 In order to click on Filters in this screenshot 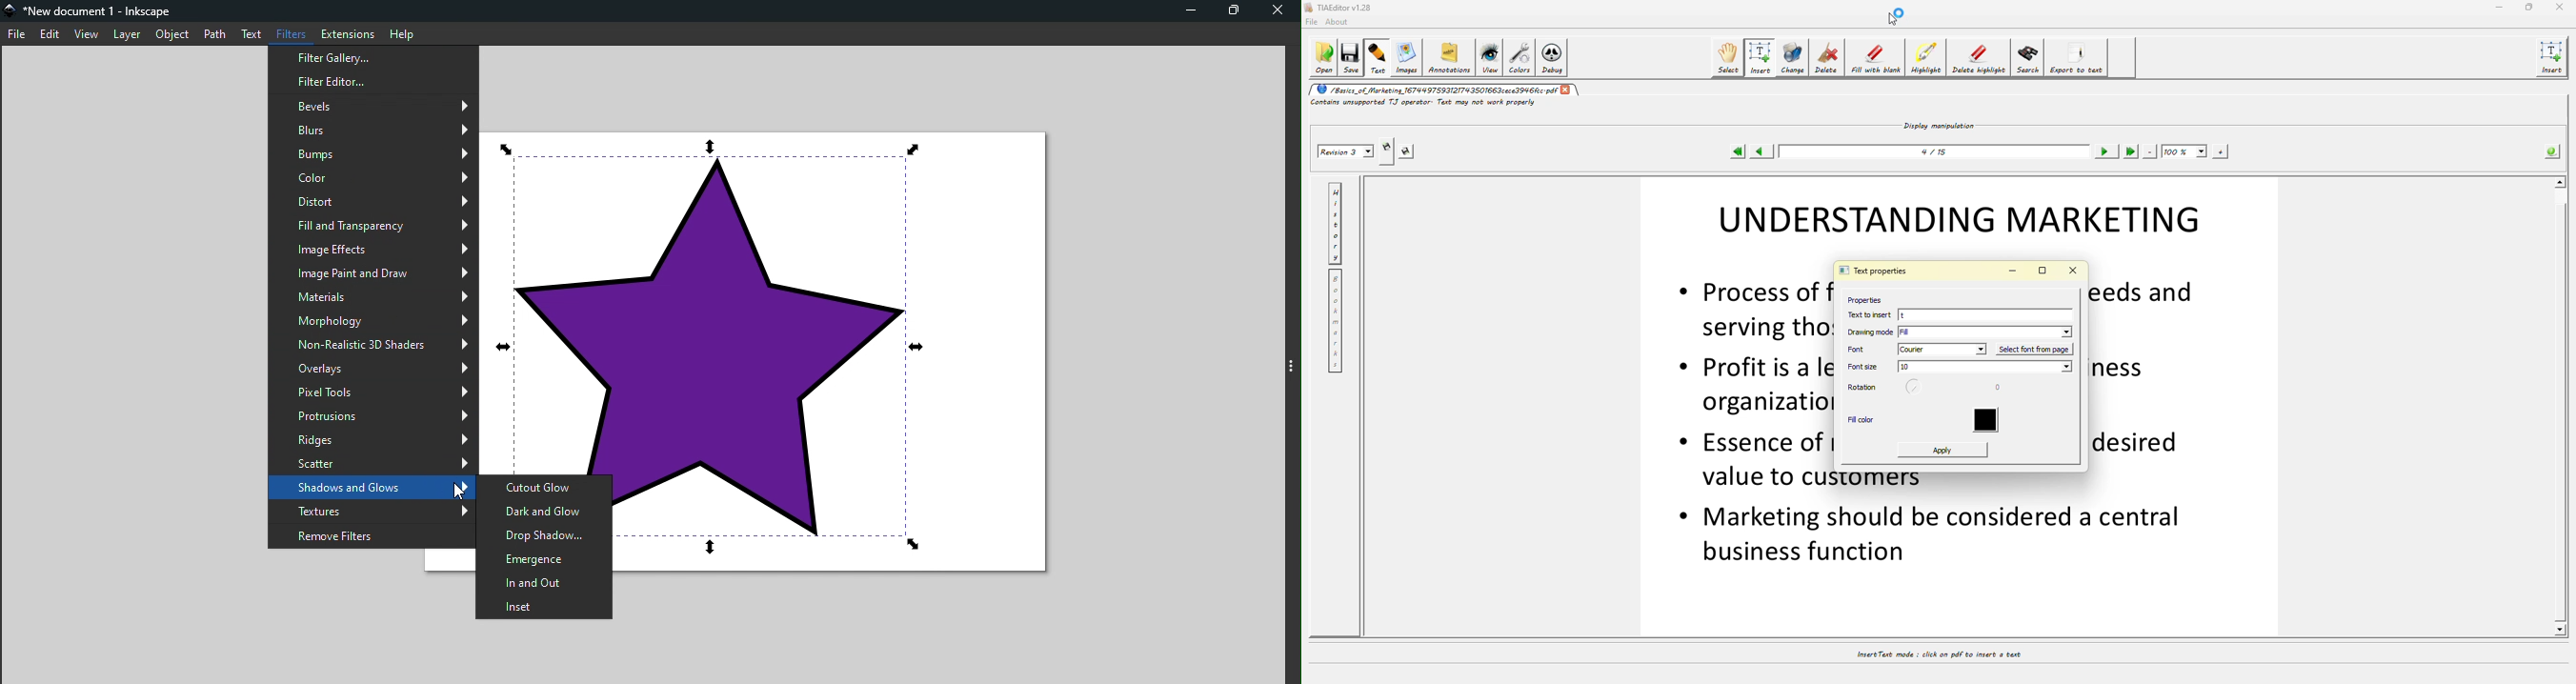, I will do `click(291, 33)`.